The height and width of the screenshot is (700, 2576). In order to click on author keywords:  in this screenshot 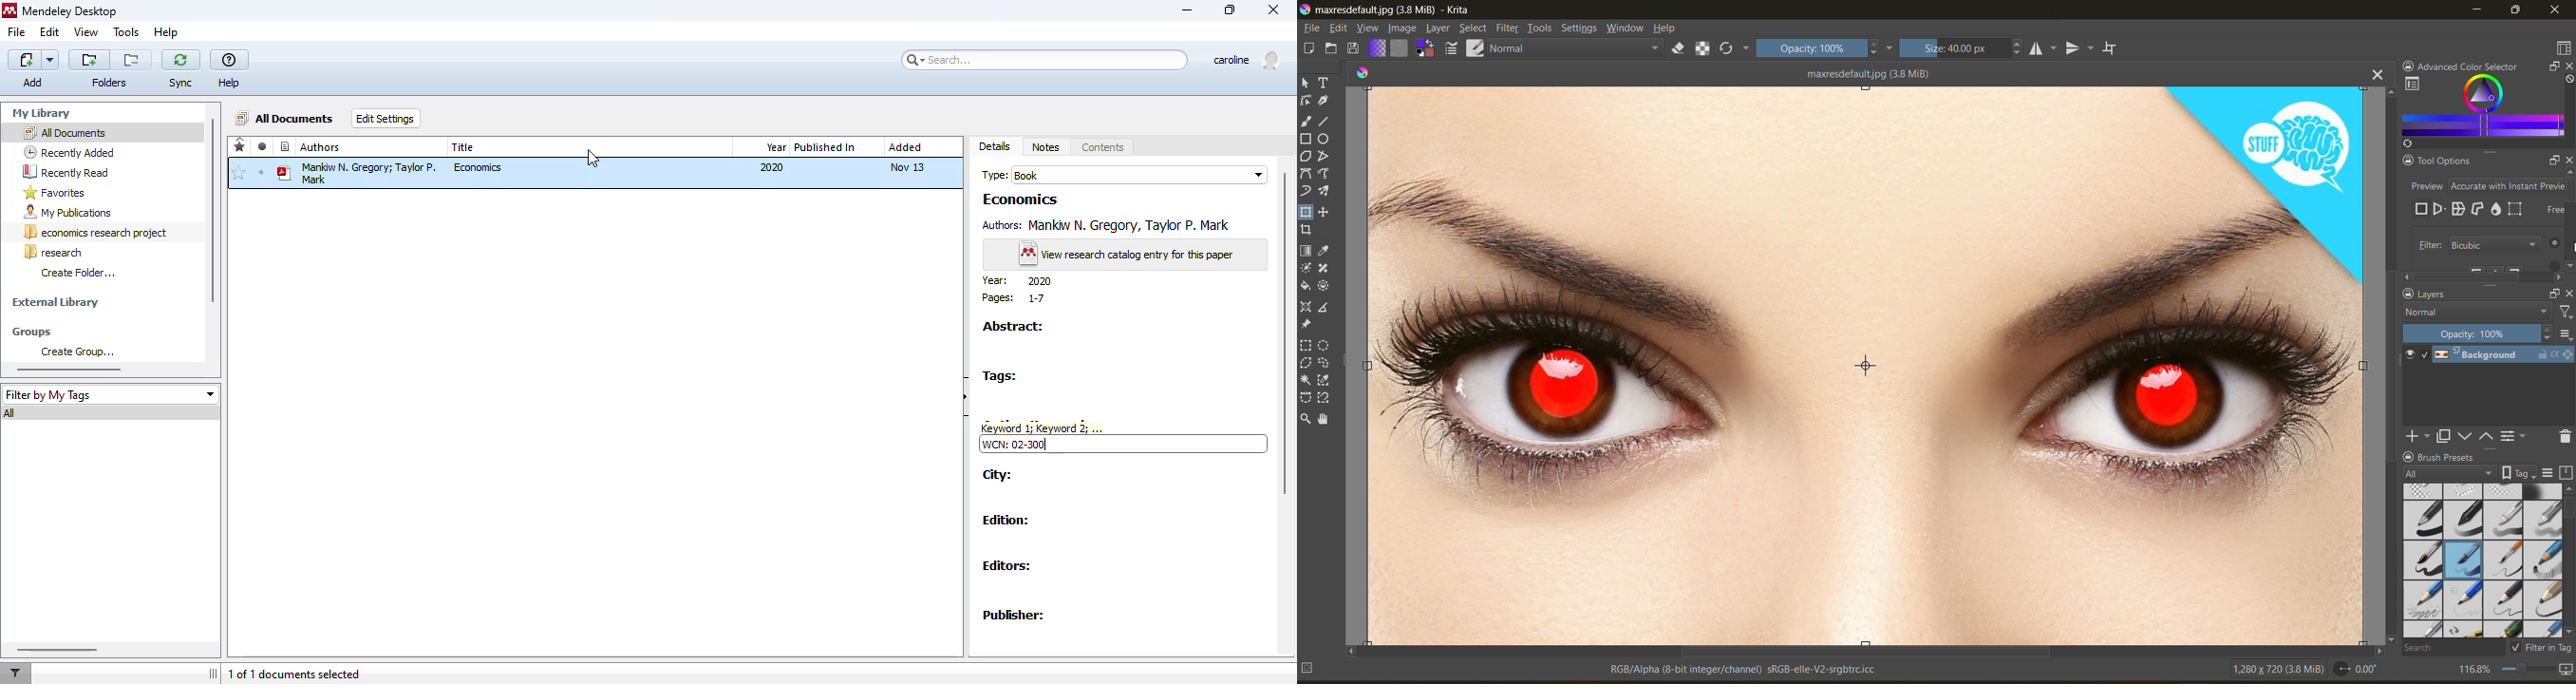, I will do `click(1042, 425)`.